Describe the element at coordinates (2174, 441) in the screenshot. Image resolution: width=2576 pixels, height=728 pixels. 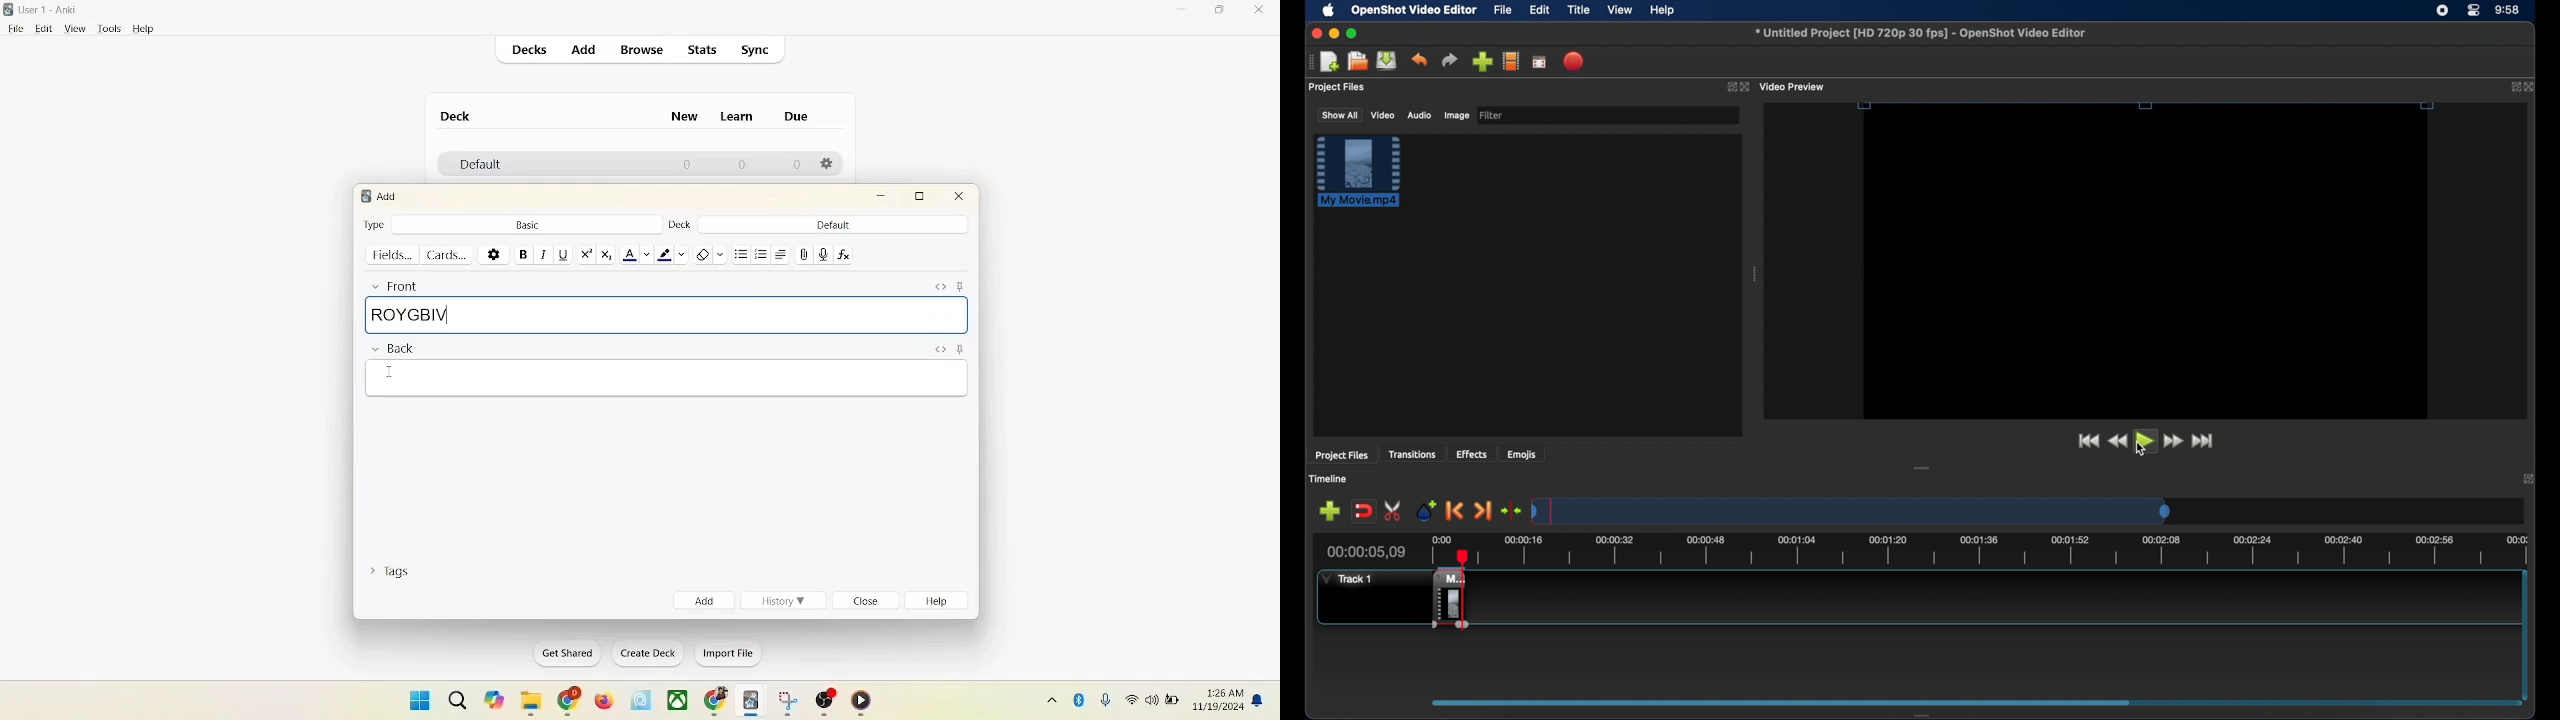
I see `fast forward` at that location.